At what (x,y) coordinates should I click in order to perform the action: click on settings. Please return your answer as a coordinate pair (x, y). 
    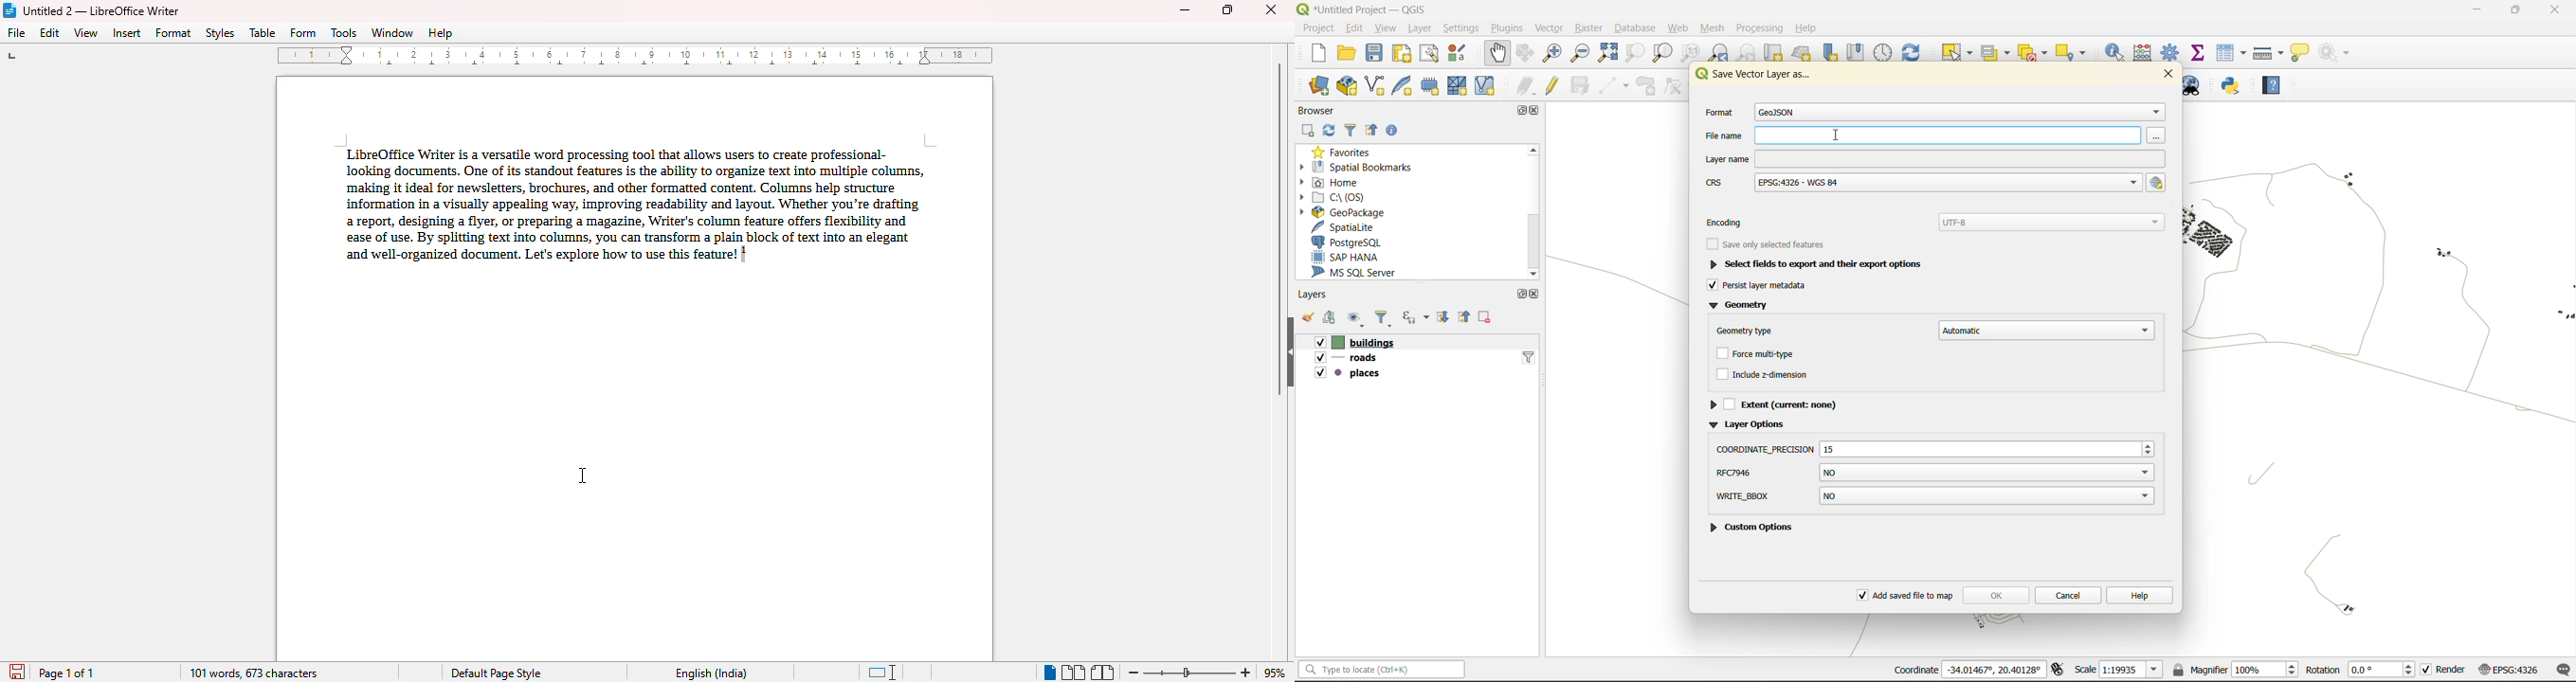
    Looking at the image, I should click on (1463, 27).